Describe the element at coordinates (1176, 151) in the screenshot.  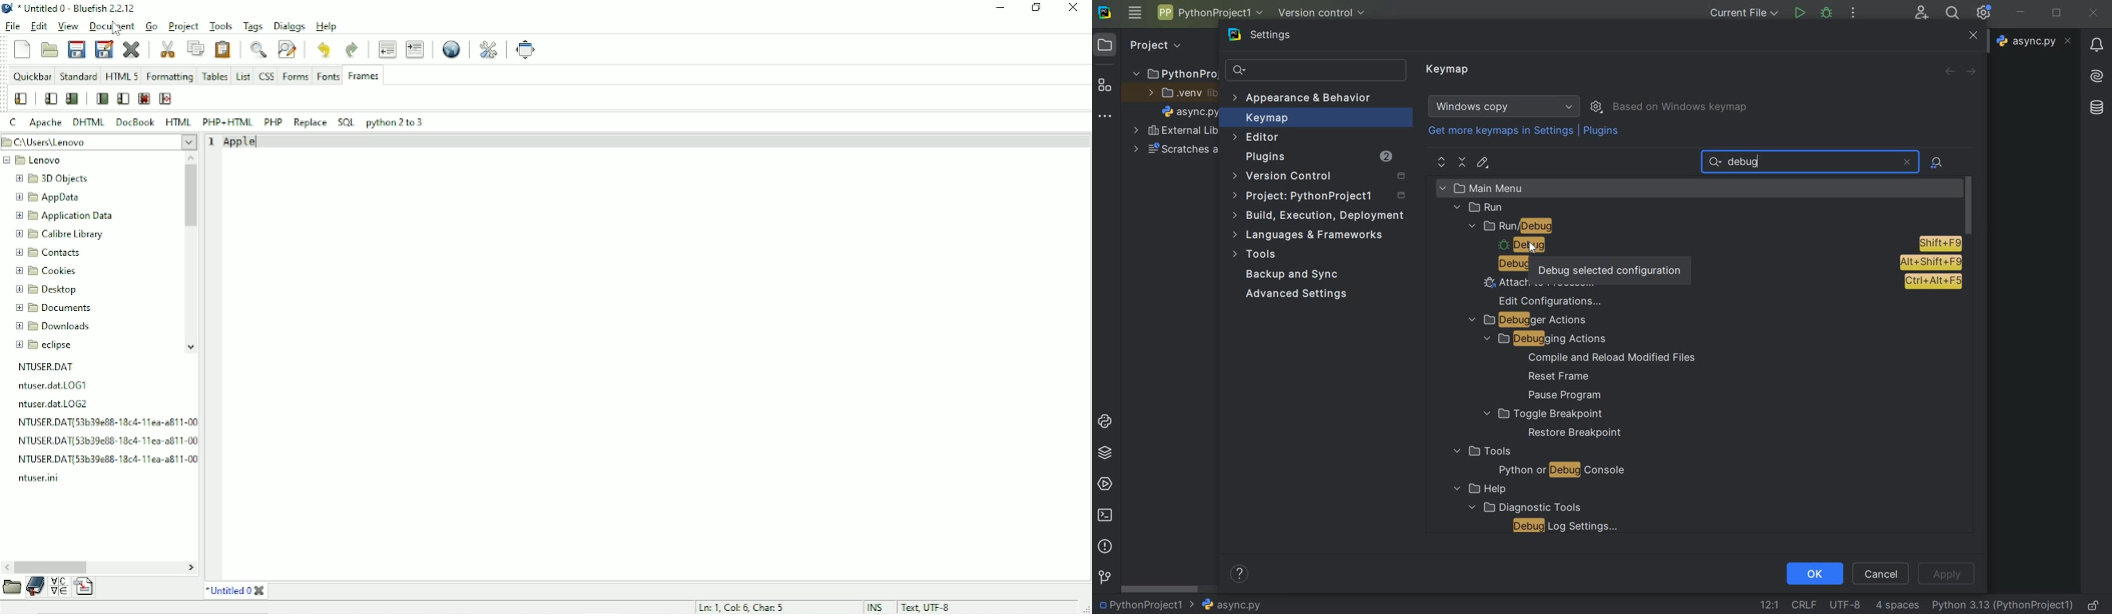
I see `scratches and consoles` at that location.